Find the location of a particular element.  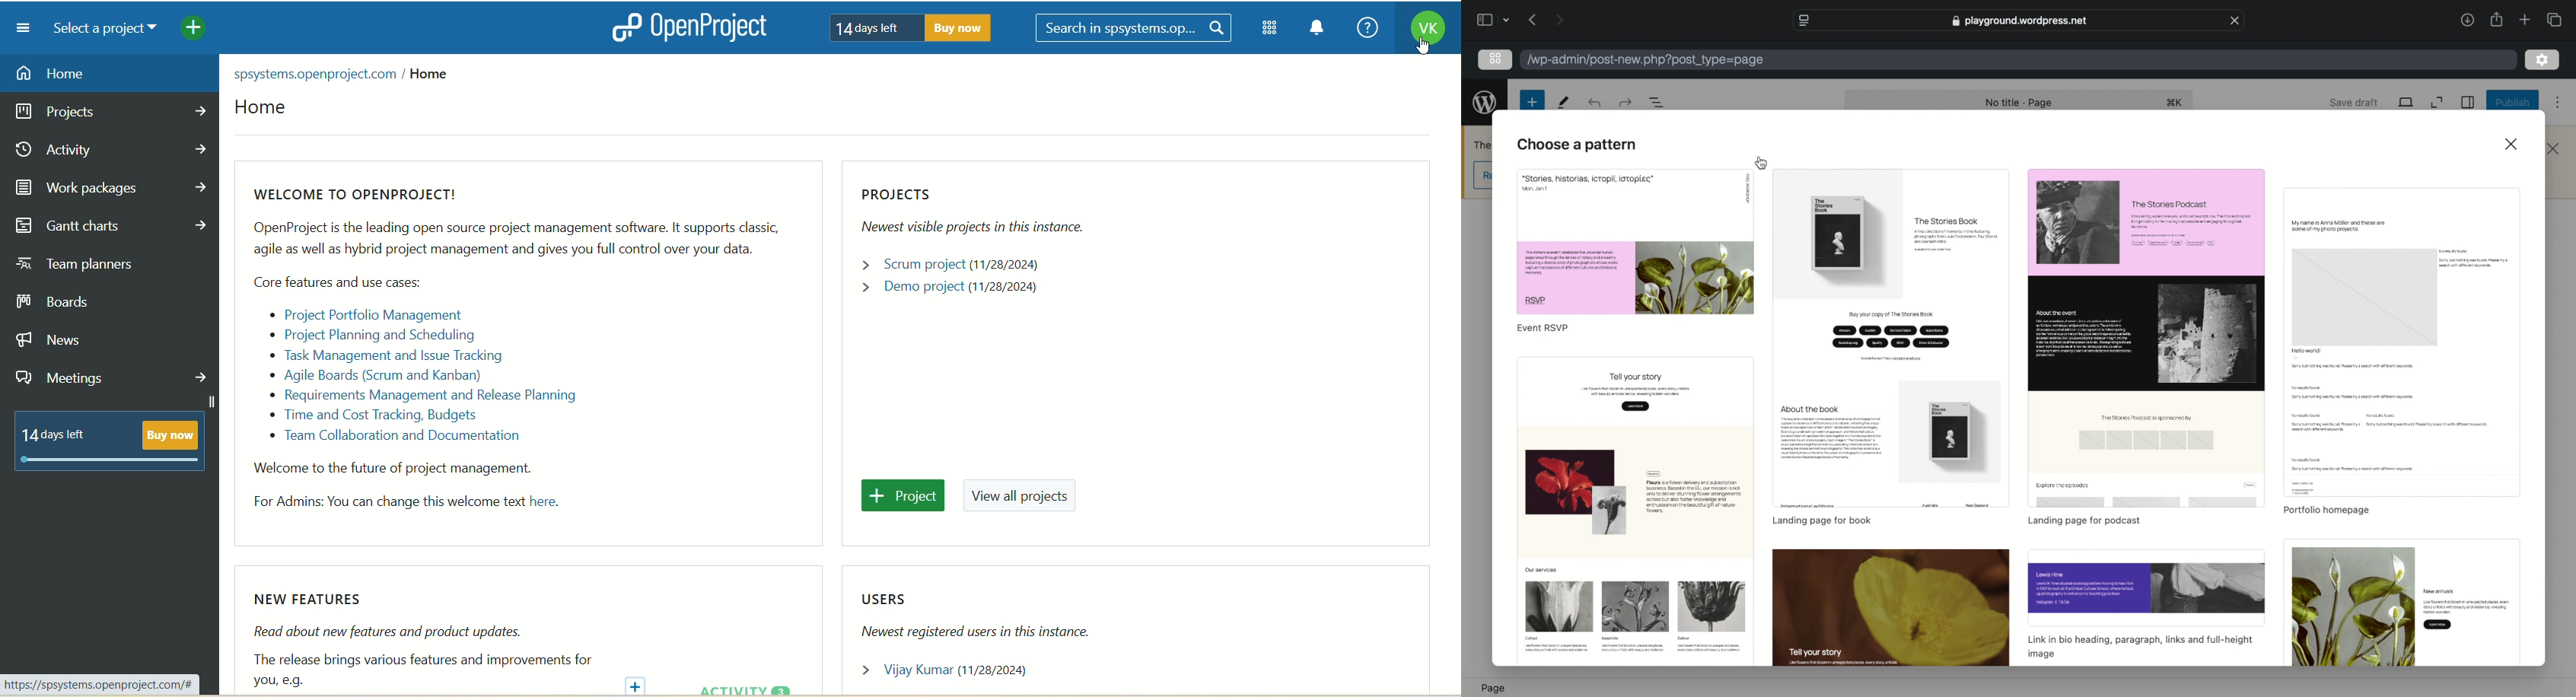

next page is located at coordinates (1559, 19).